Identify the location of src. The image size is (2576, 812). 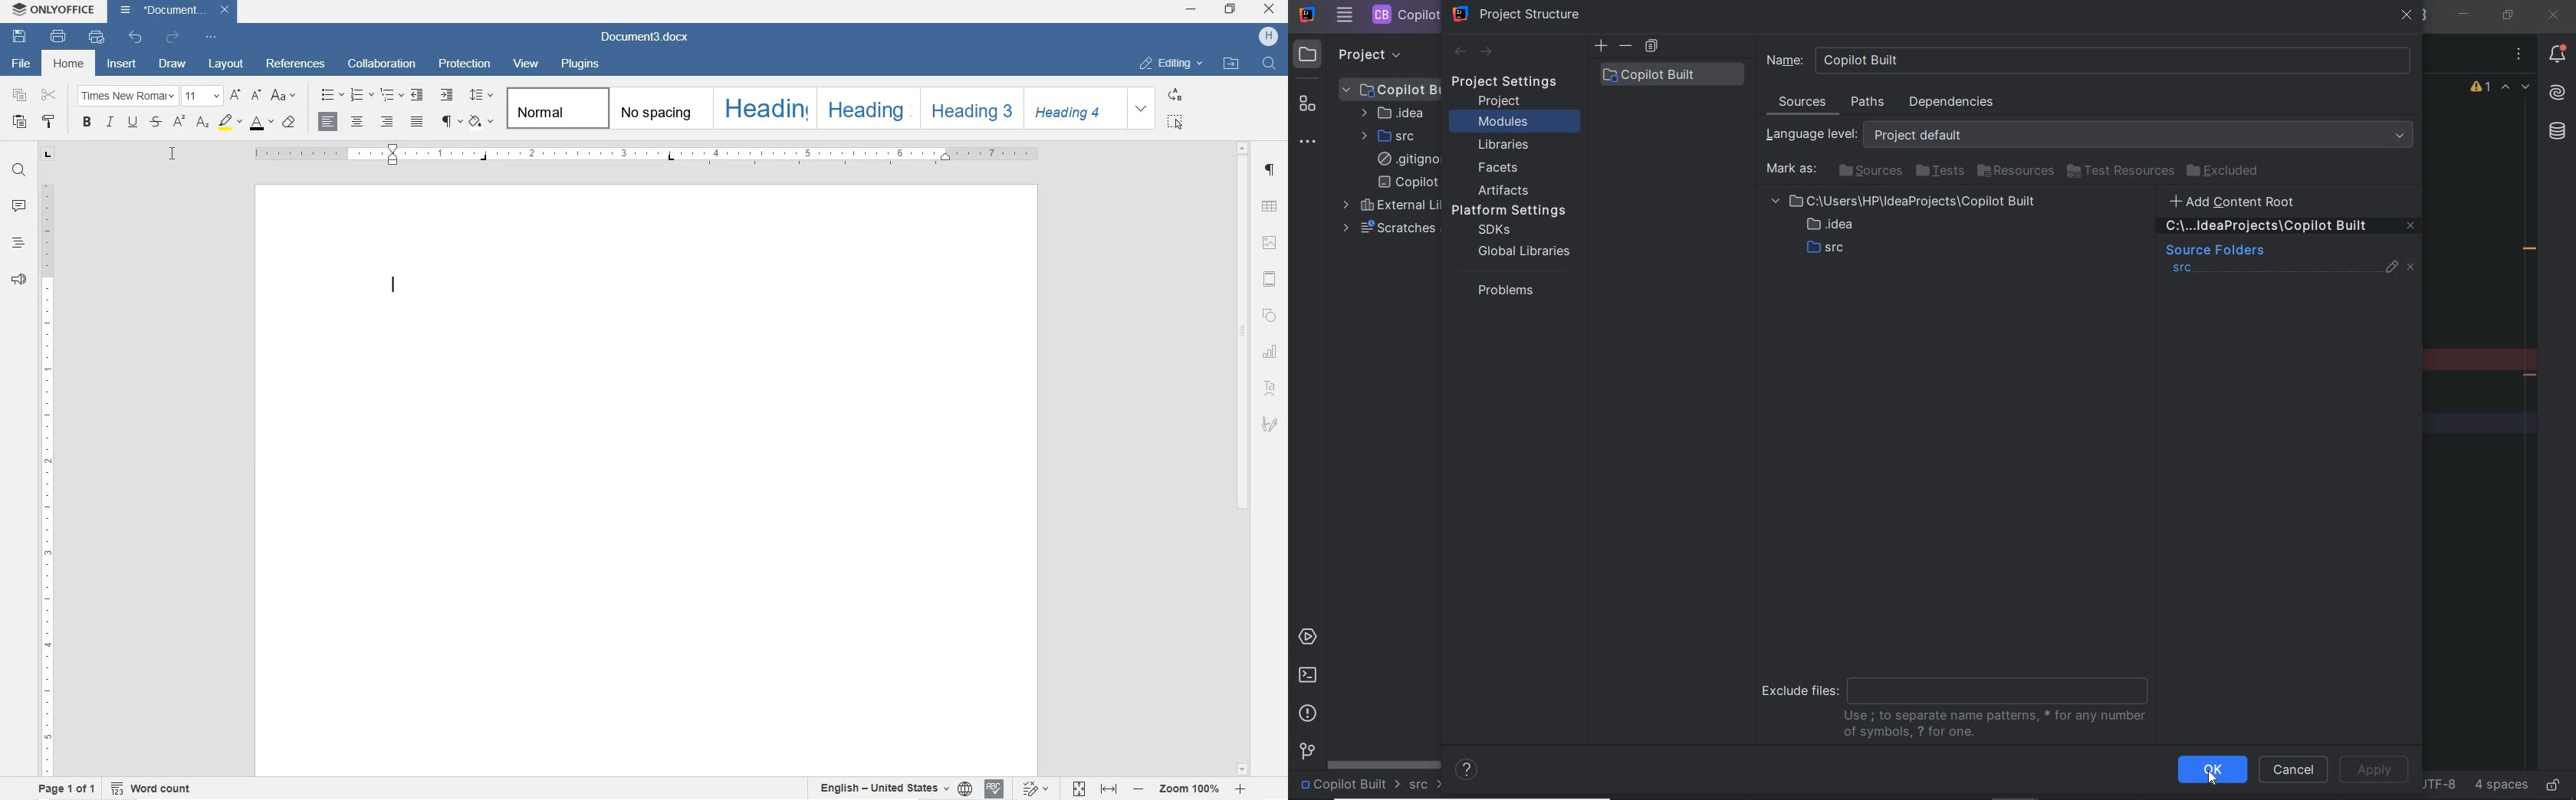
(1427, 785).